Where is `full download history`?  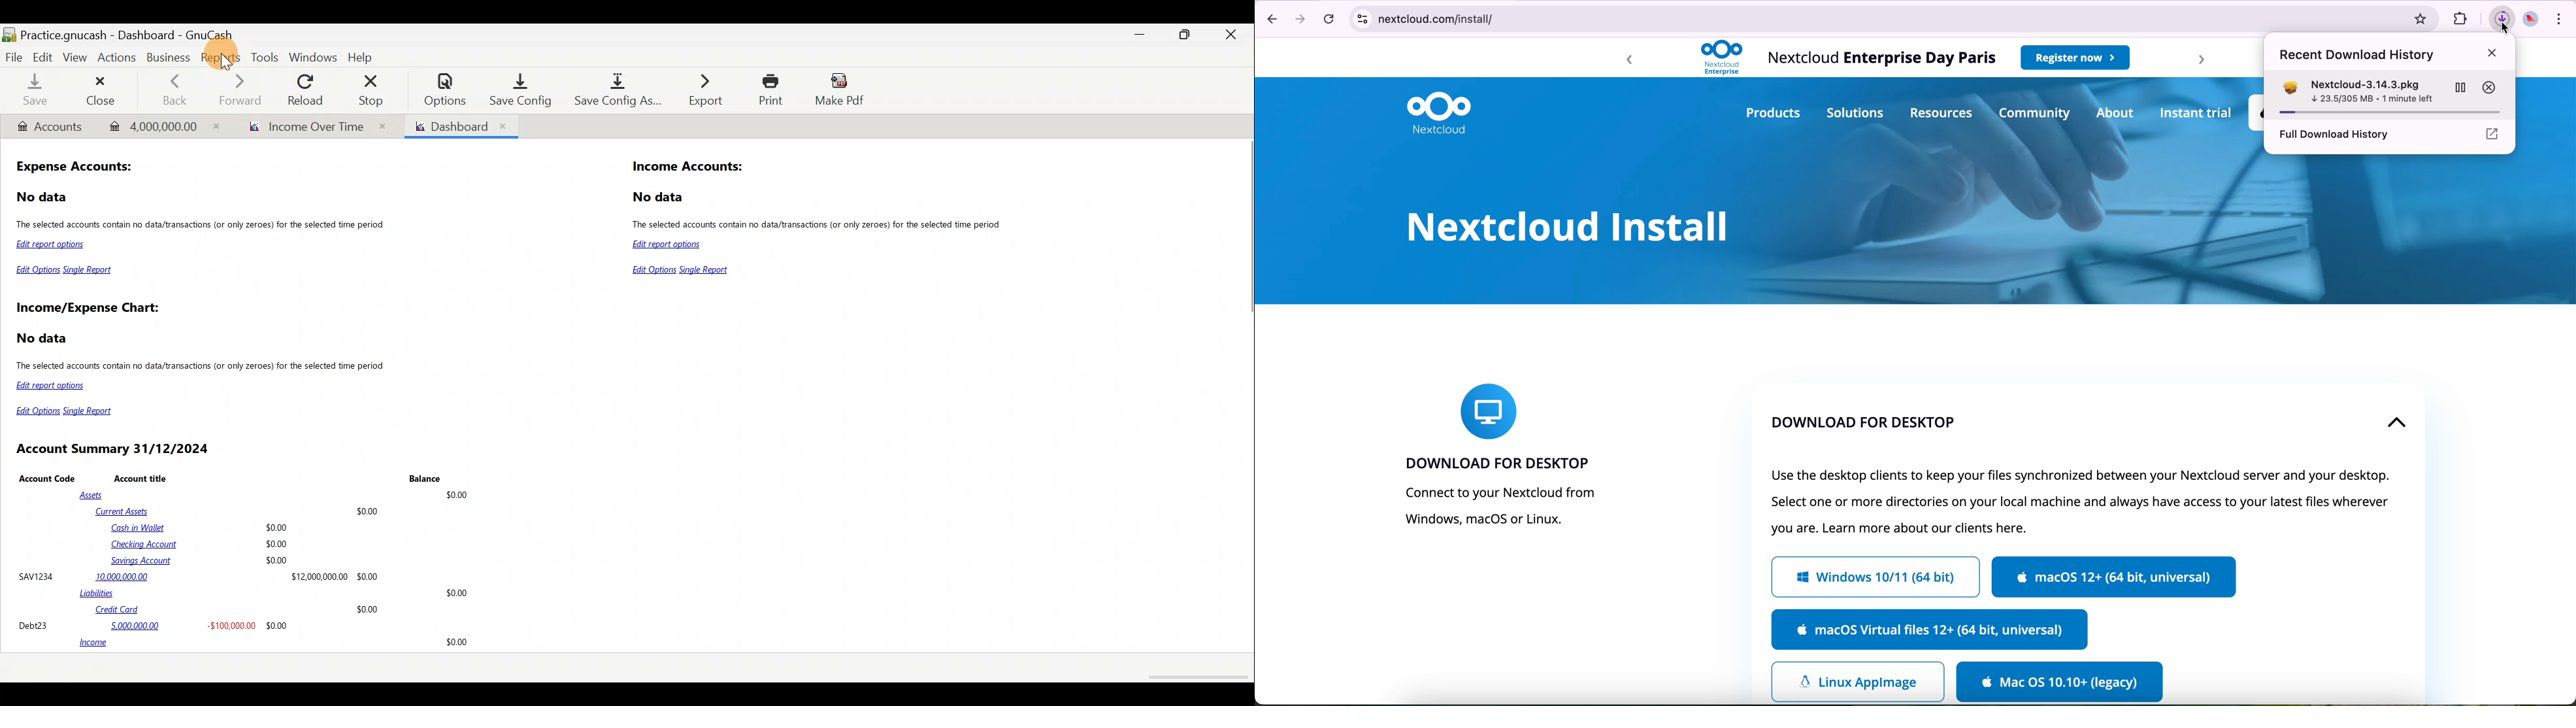
full download history is located at coordinates (2391, 135).